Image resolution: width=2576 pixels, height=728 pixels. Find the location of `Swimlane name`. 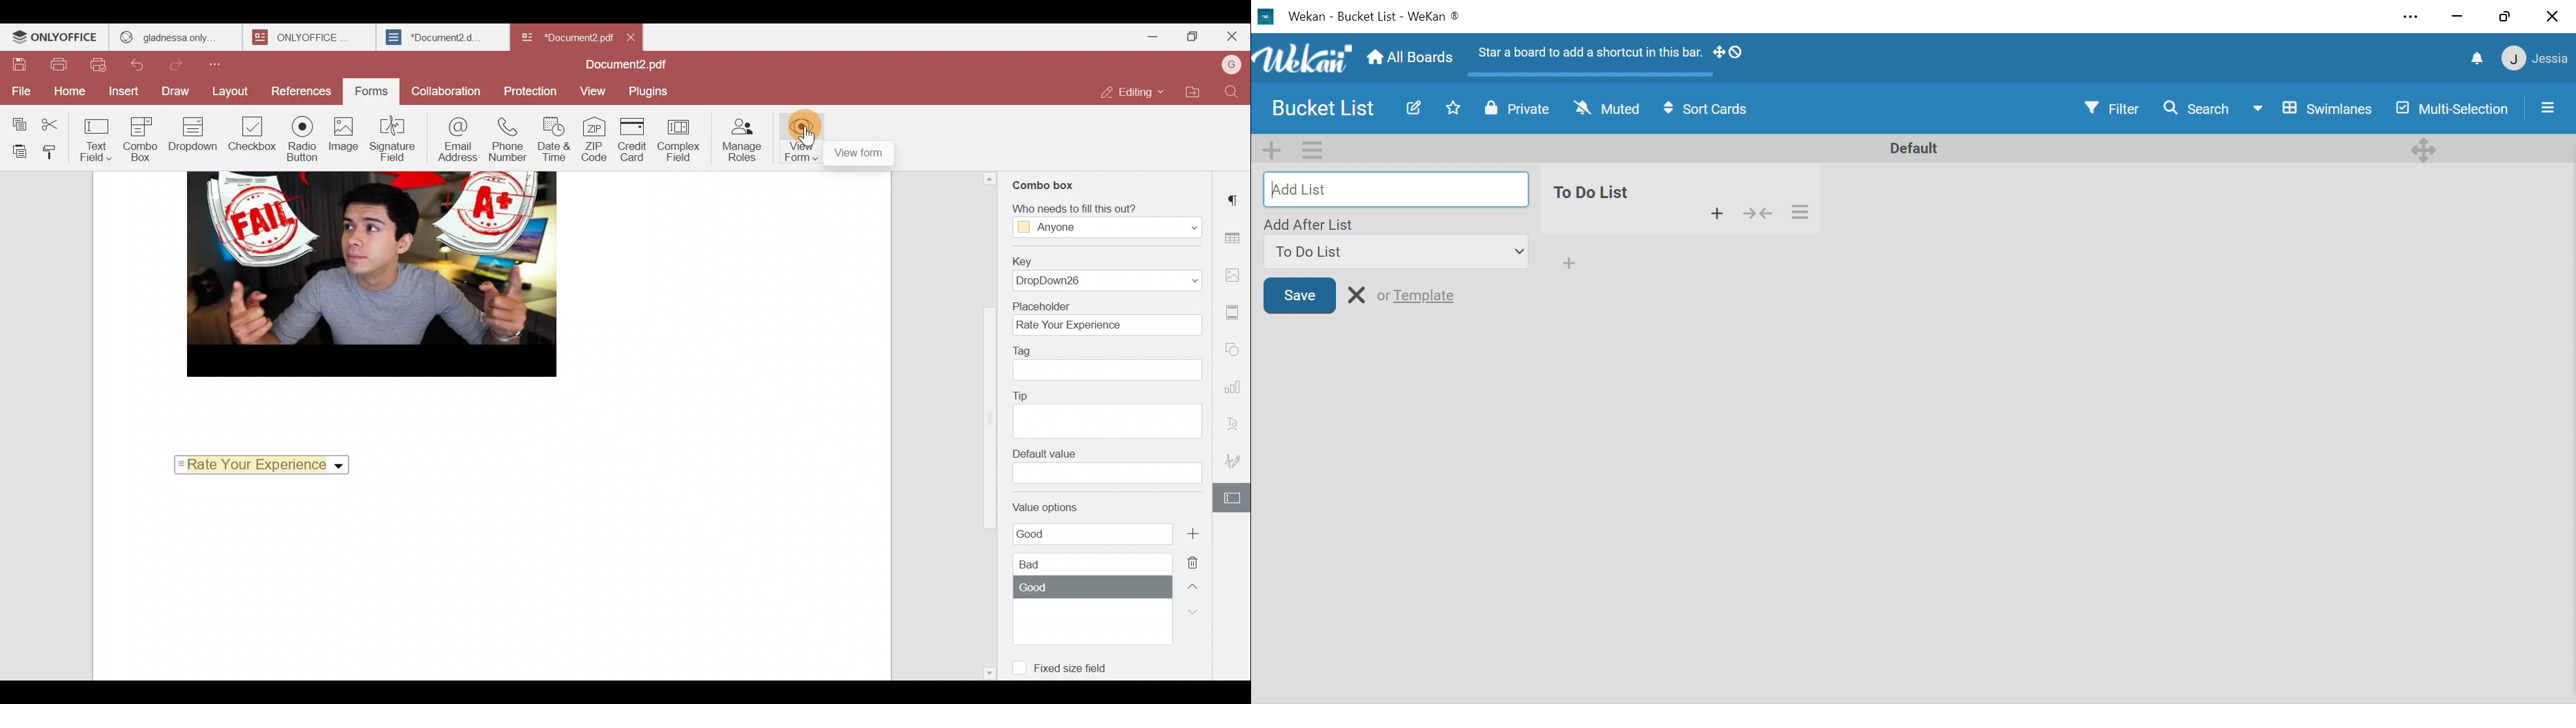

Swimlane name is located at coordinates (1912, 147).